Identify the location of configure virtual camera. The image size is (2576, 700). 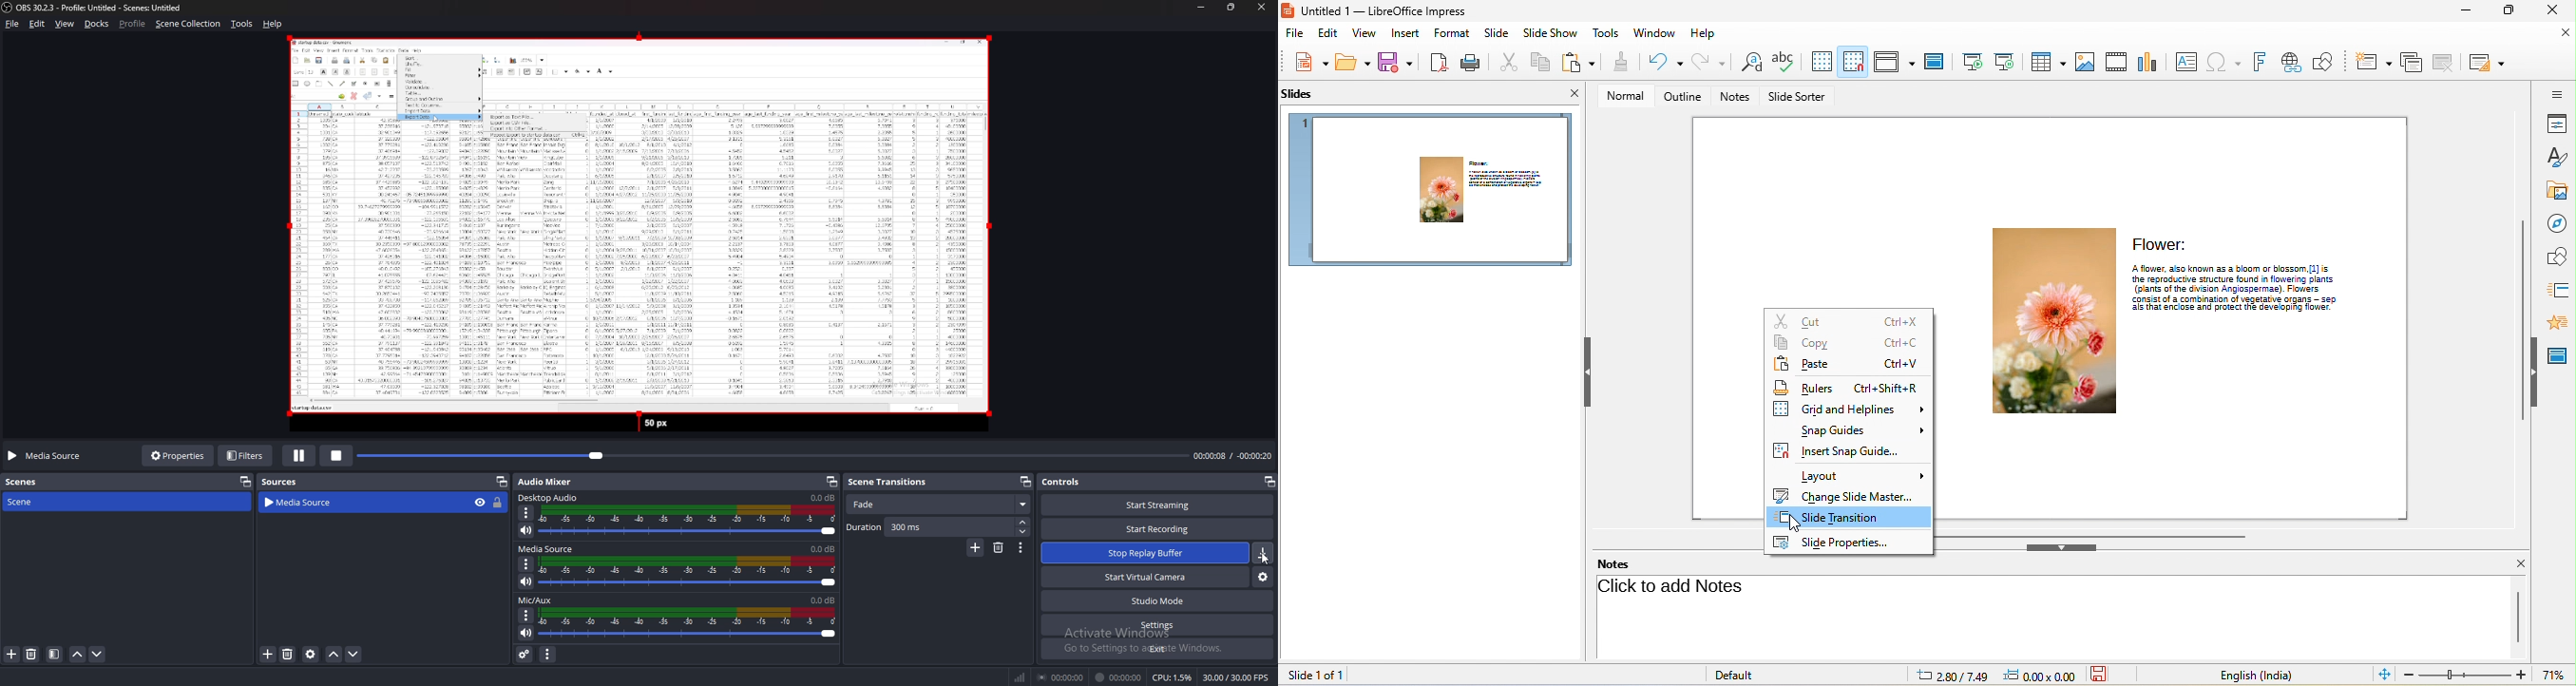
(1263, 577).